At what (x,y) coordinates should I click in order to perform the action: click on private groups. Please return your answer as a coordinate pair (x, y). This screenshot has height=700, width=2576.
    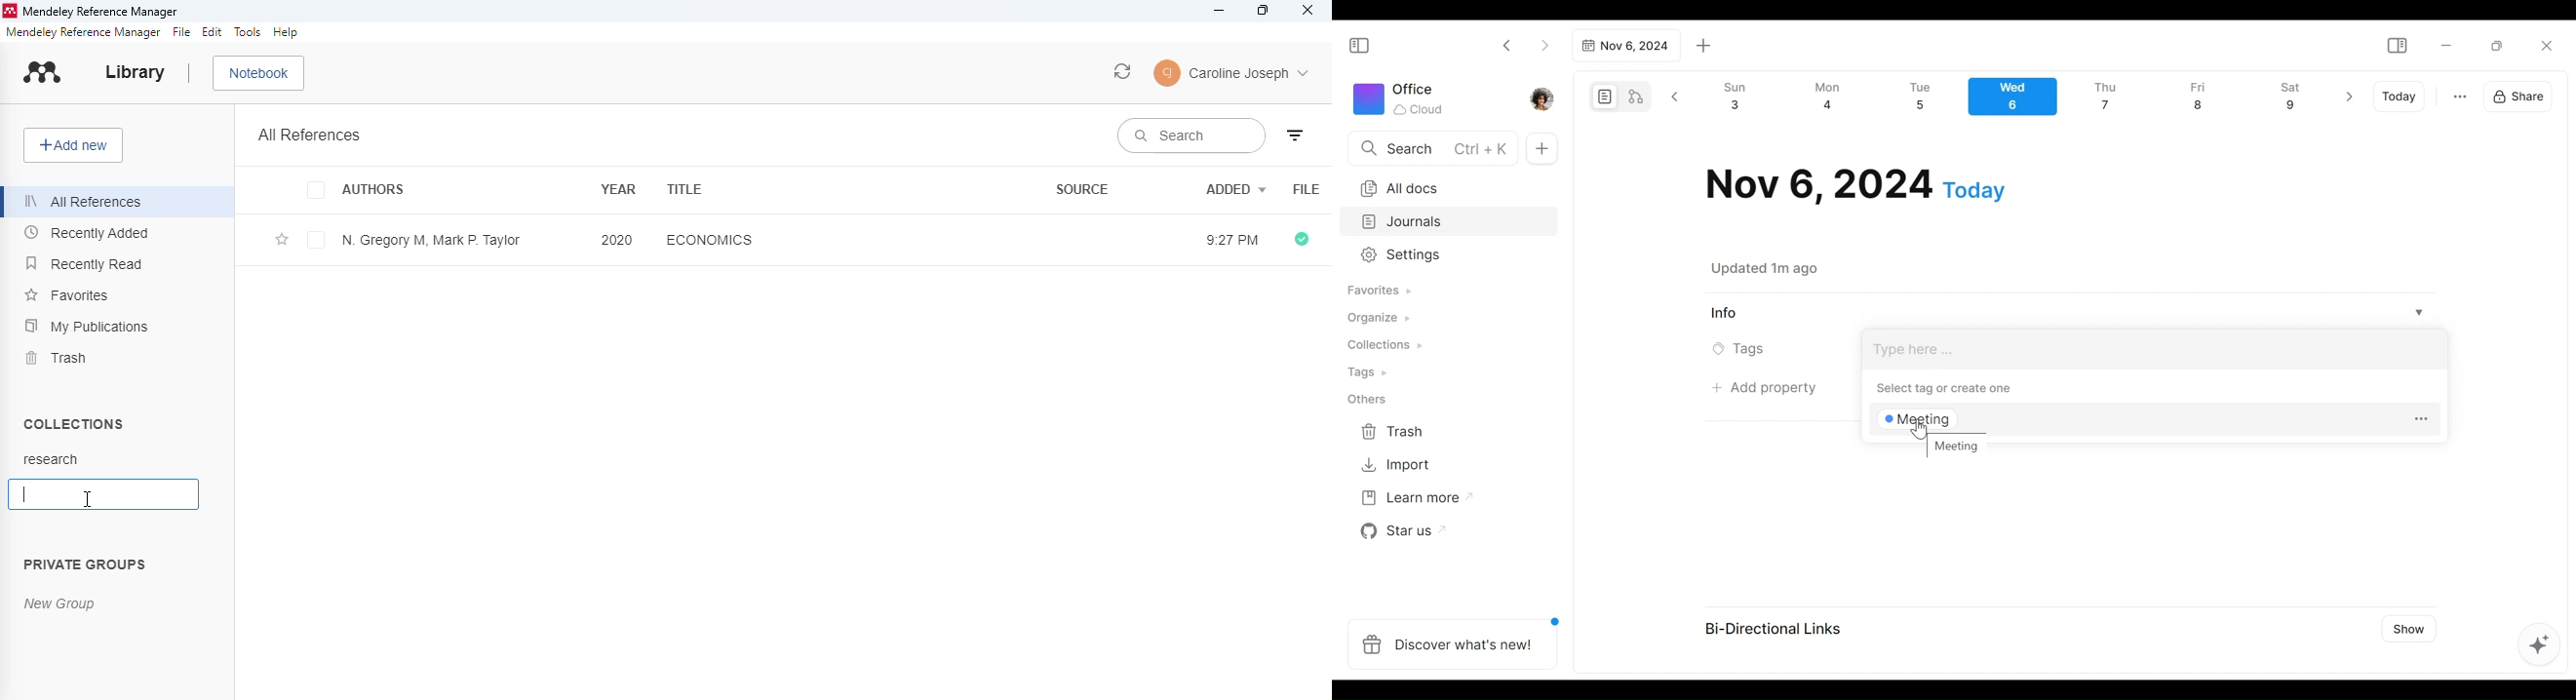
    Looking at the image, I should click on (85, 565).